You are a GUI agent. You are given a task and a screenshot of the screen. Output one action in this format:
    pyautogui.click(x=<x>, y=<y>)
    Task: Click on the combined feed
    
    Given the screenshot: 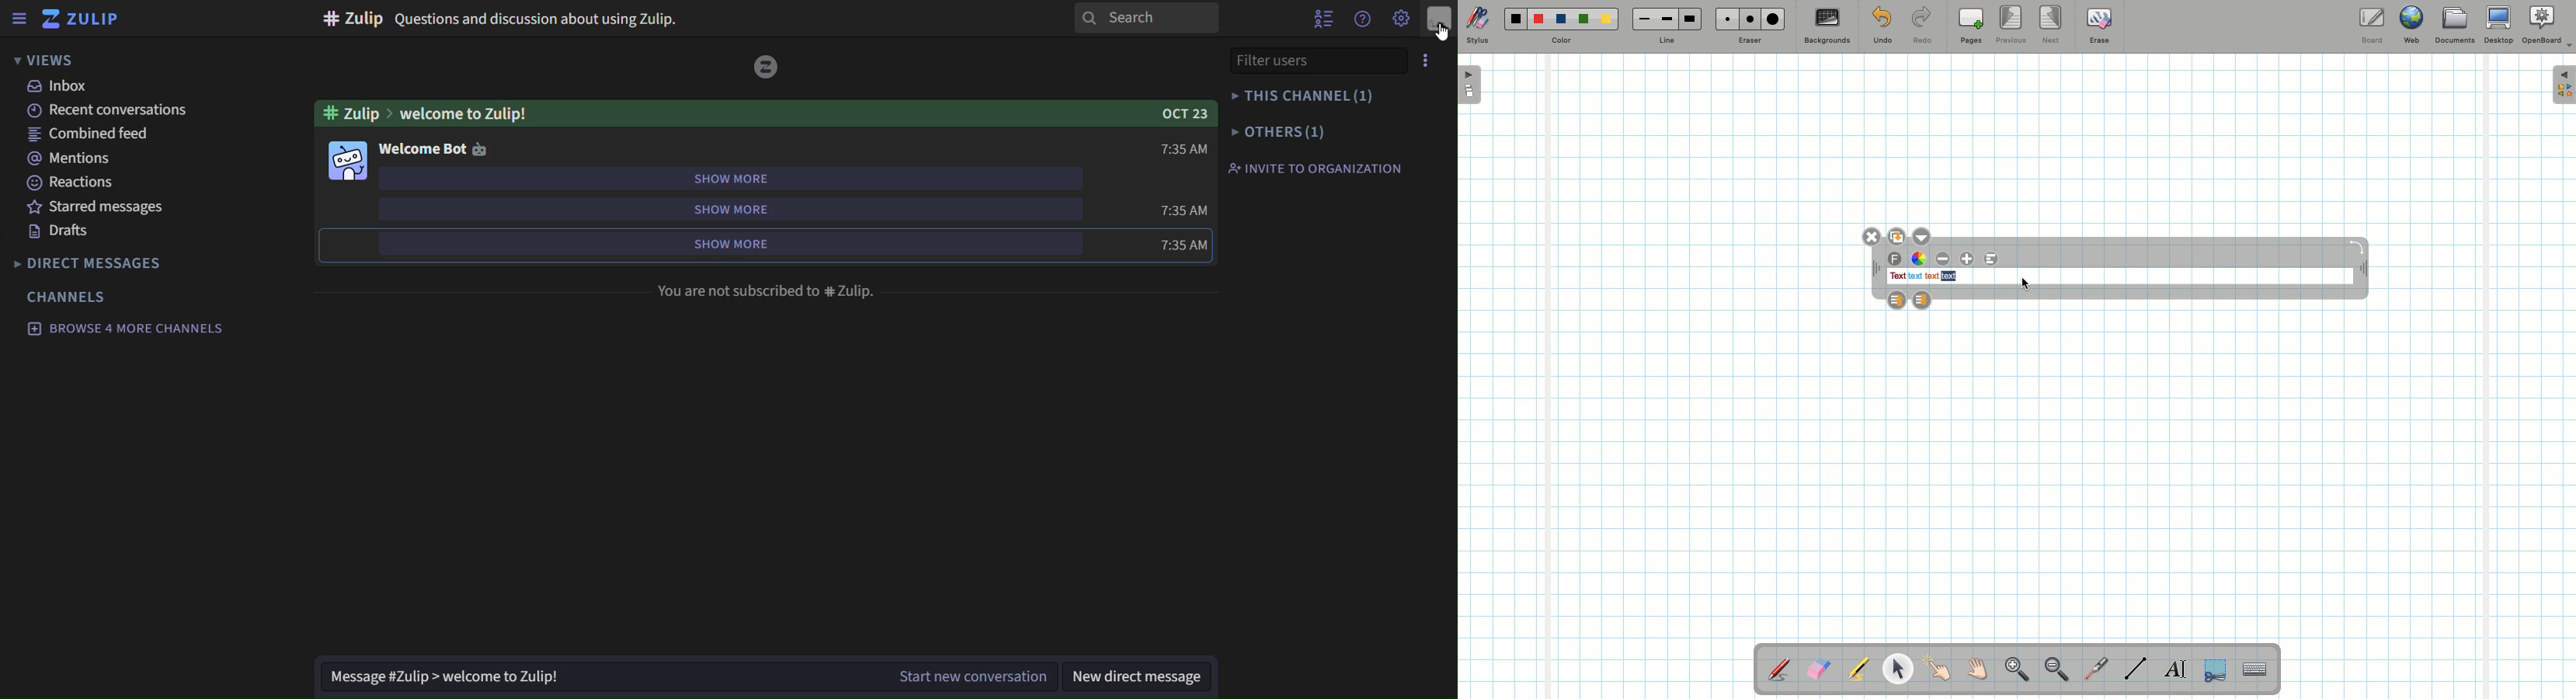 What is the action you would take?
    pyautogui.click(x=86, y=133)
    